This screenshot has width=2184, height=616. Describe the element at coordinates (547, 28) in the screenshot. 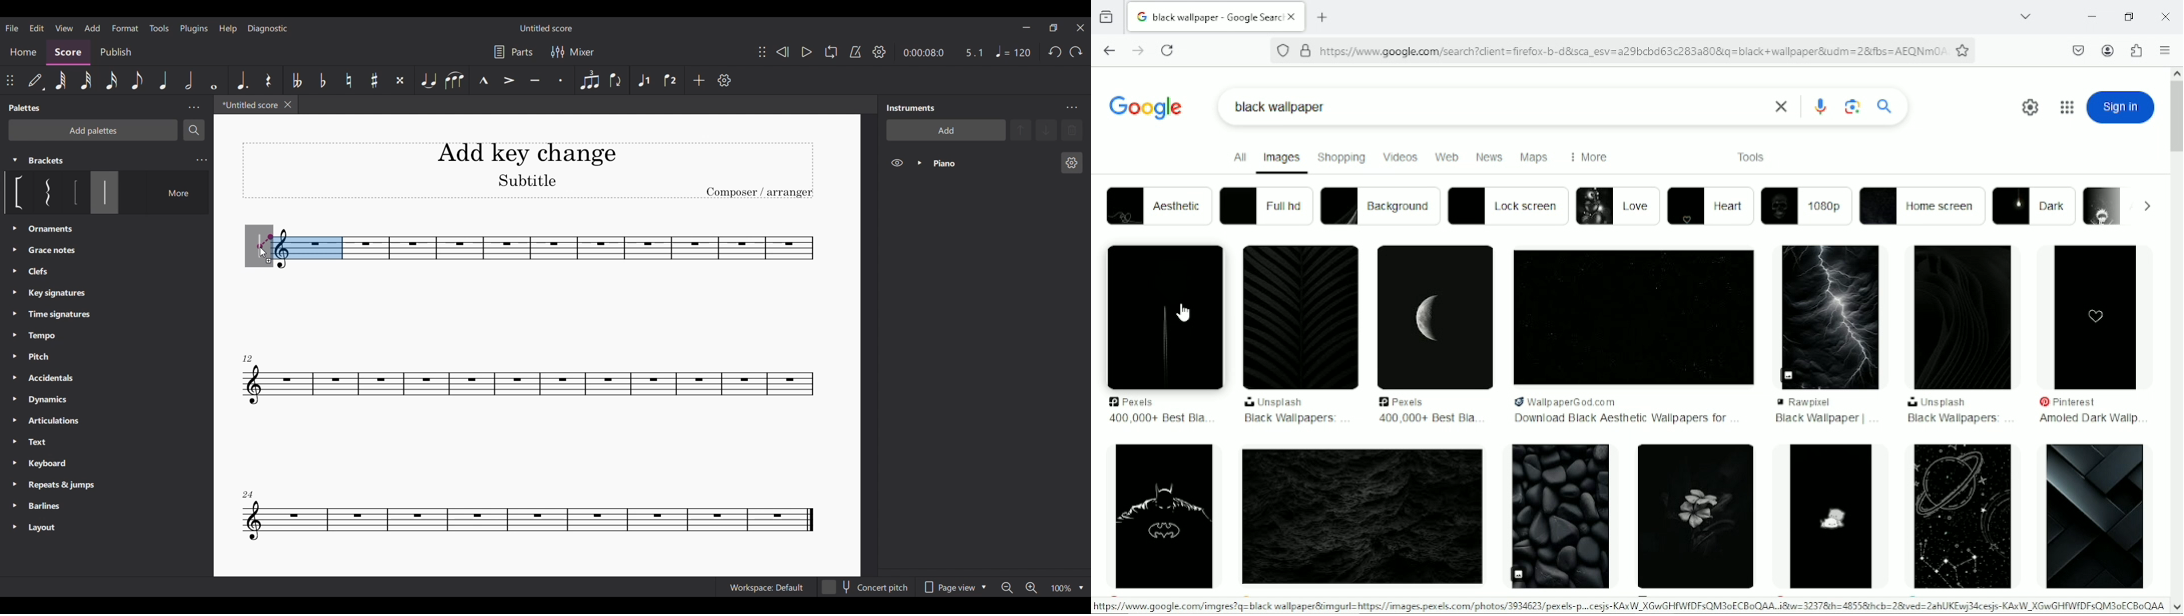

I see `Name of file` at that location.